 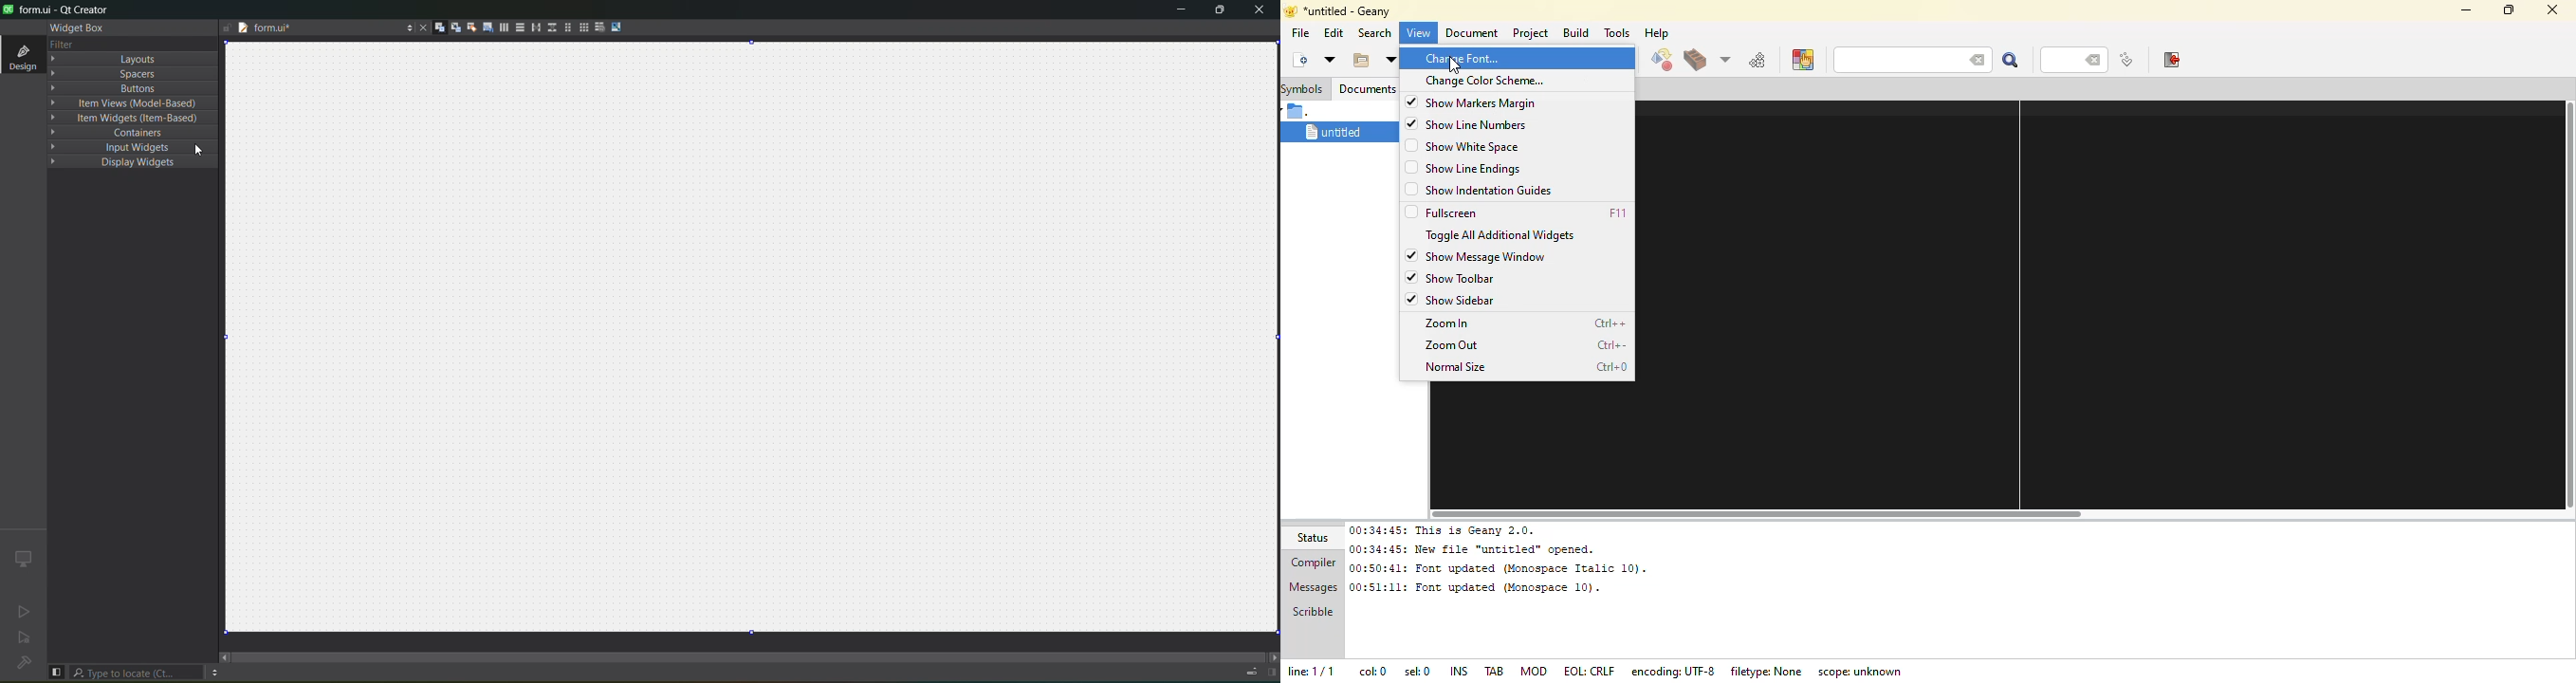 What do you see at coordinates (483, 27) in the screenshot?
I see `tab order` at bounding box center [483, 27].